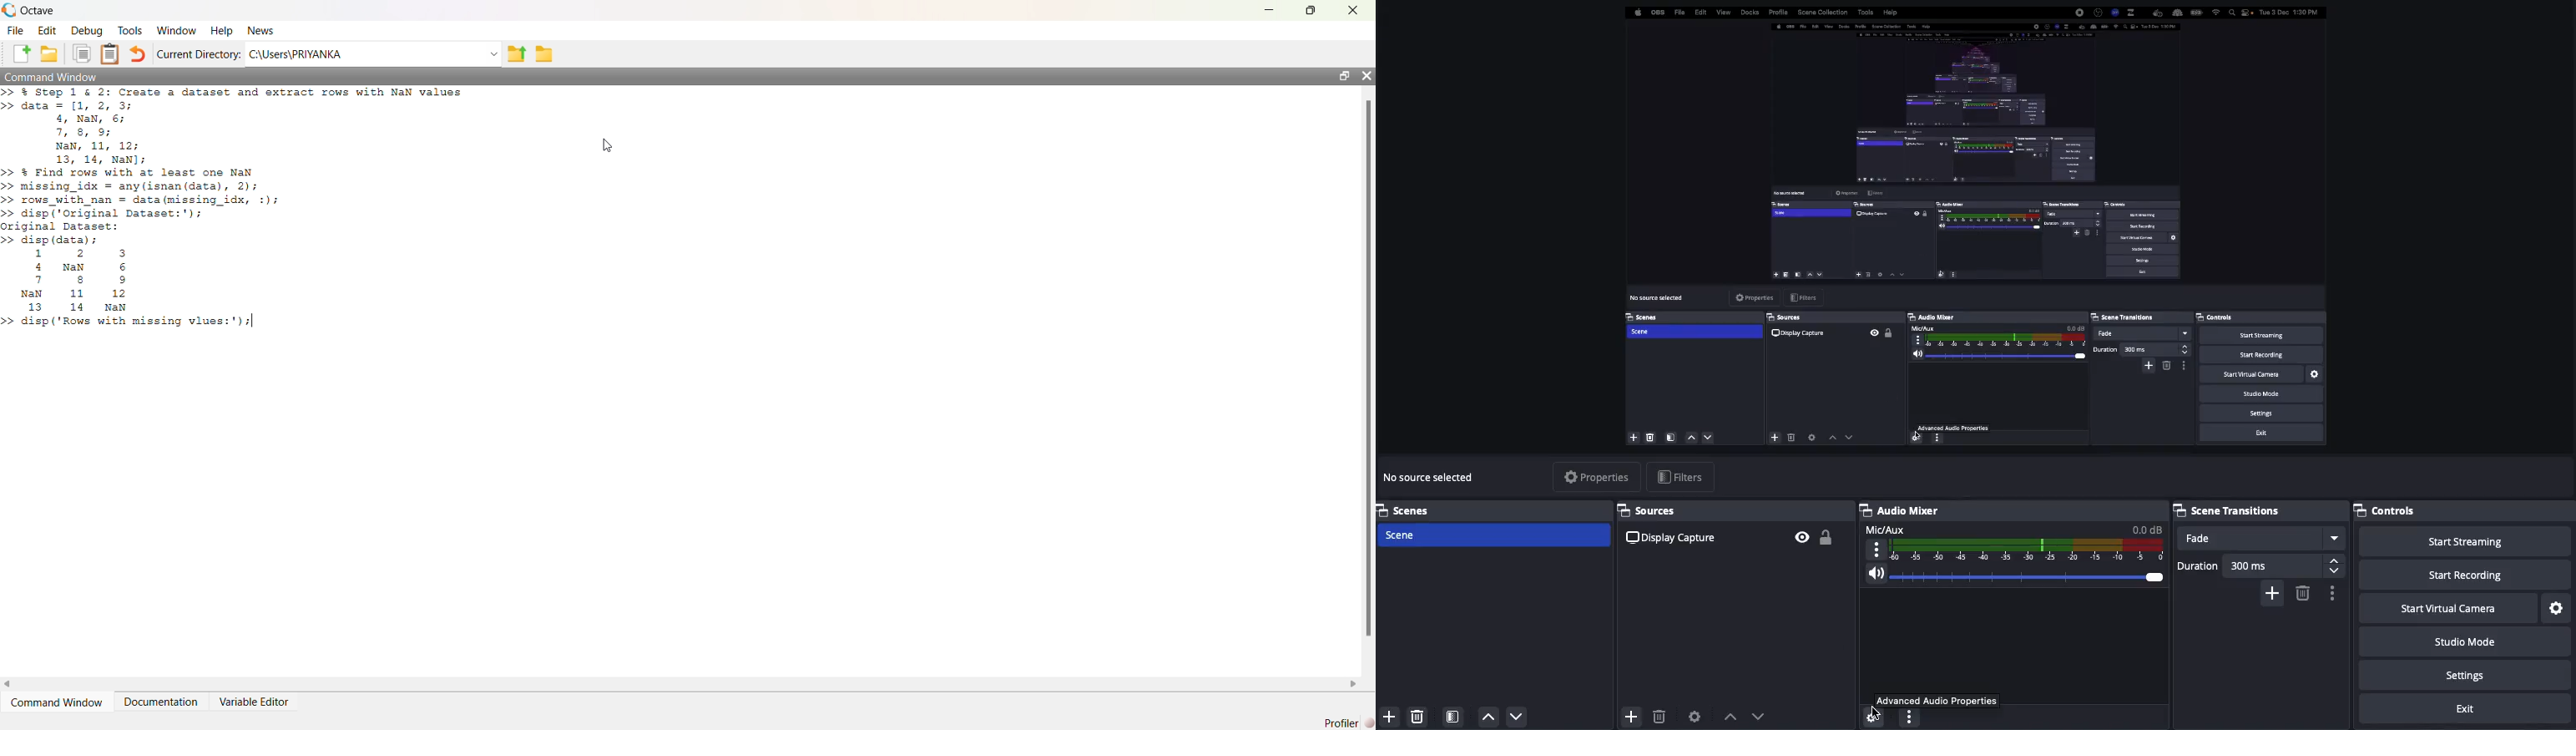 This screenshot has height=756, width=2576. What do you see at coordinates (2015, 542) in the screenshot?
I see `Mic/aux` at bounding box center [2015, 542].